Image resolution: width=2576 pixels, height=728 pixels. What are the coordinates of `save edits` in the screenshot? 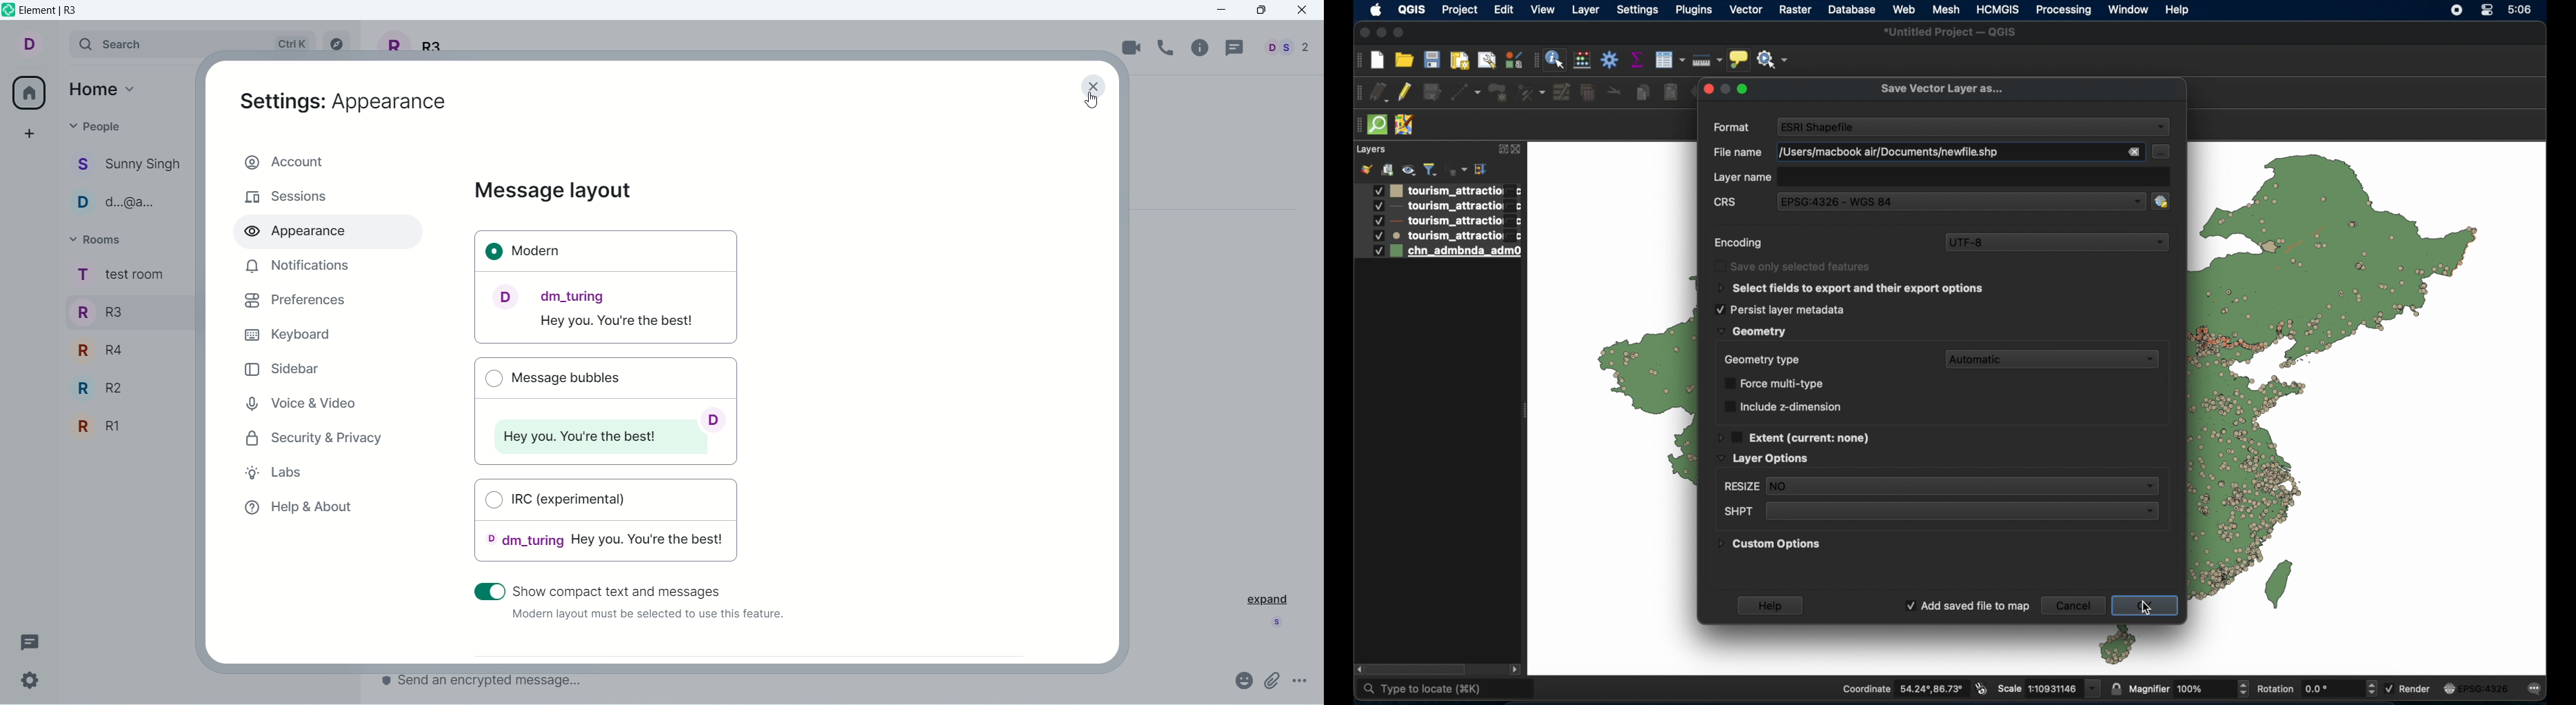 It's located at (1433, 92).